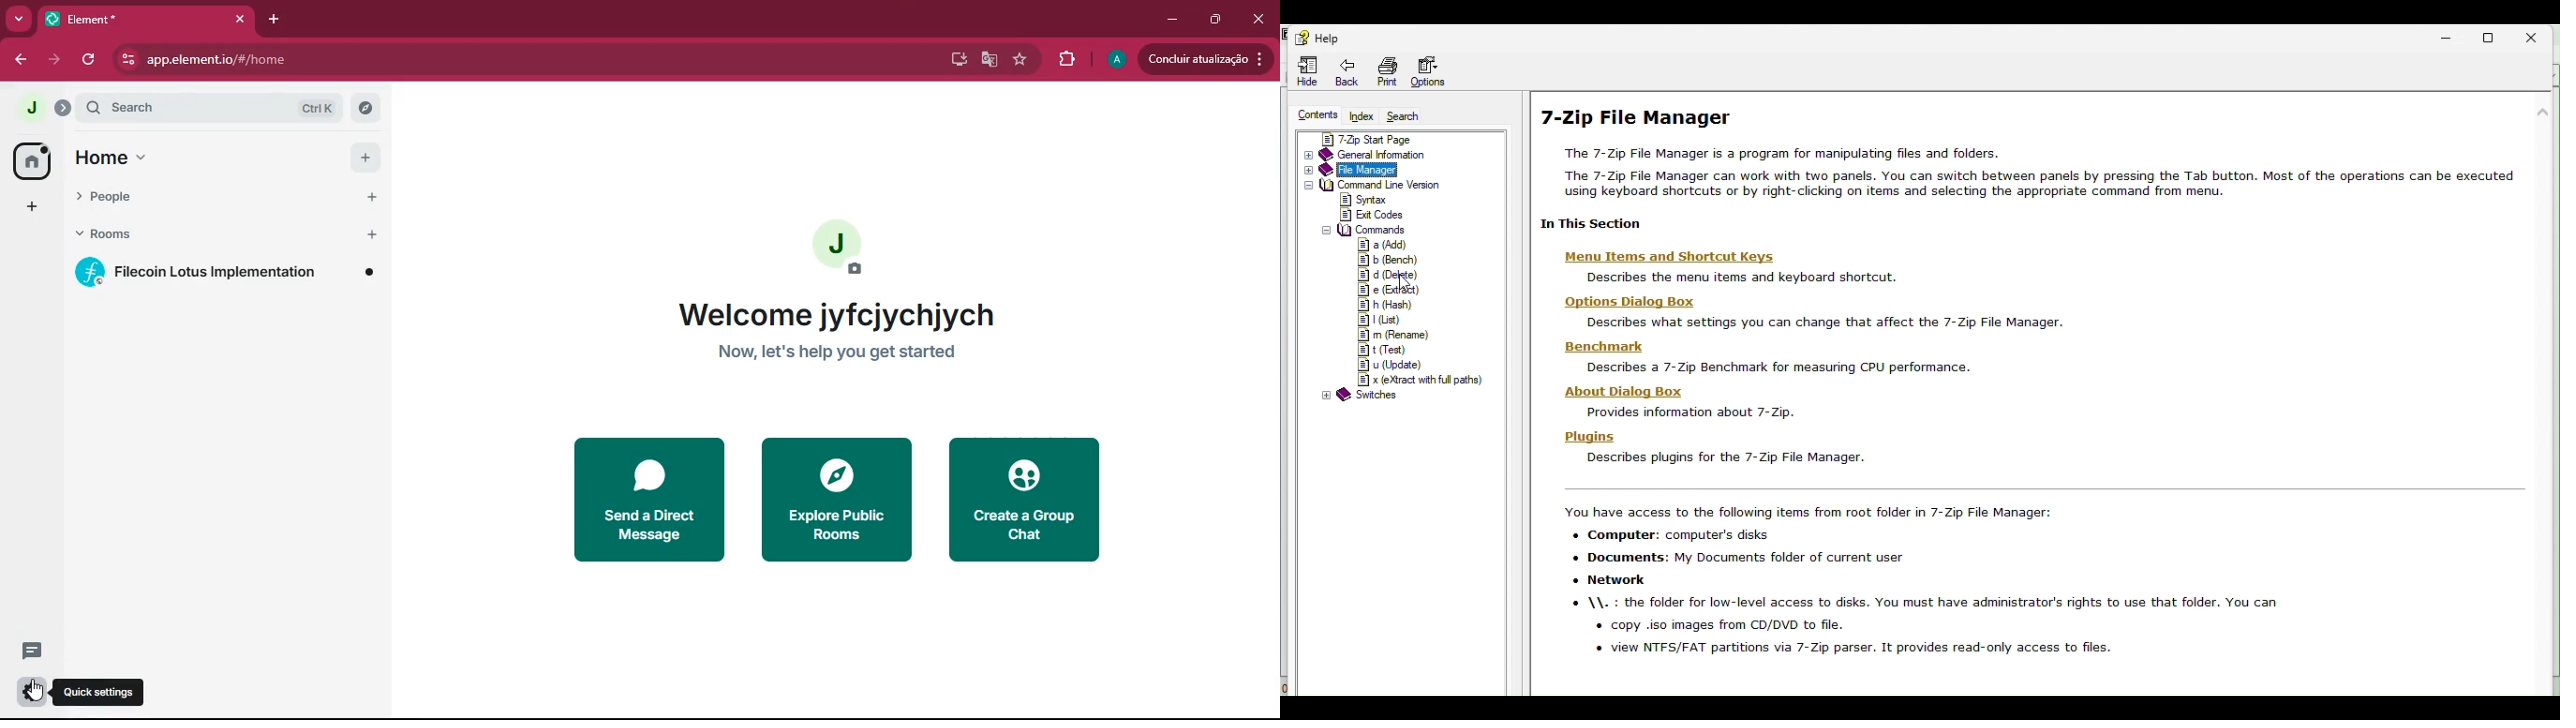  I want to click on back, so click(19, 59).